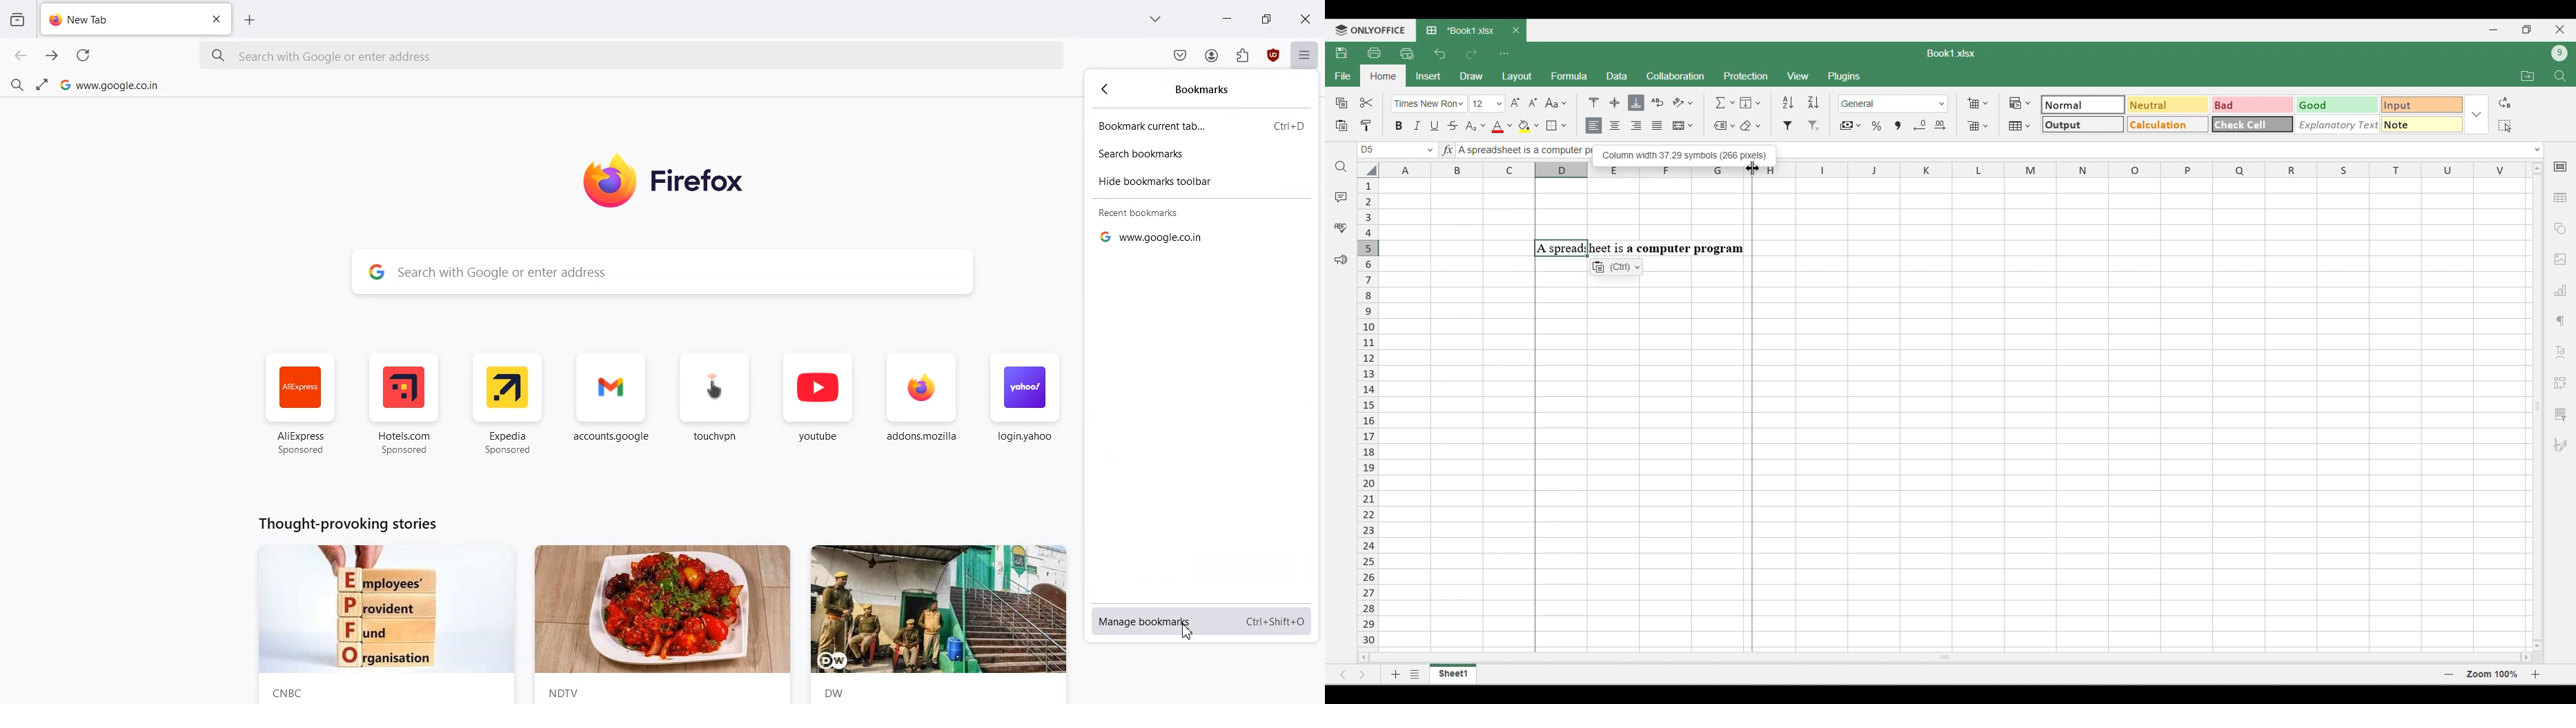 The image size is (2576, 728). Describe the element at coordinates (2561, 321) in the screenshot. I see `Paragraph settings` at that location.